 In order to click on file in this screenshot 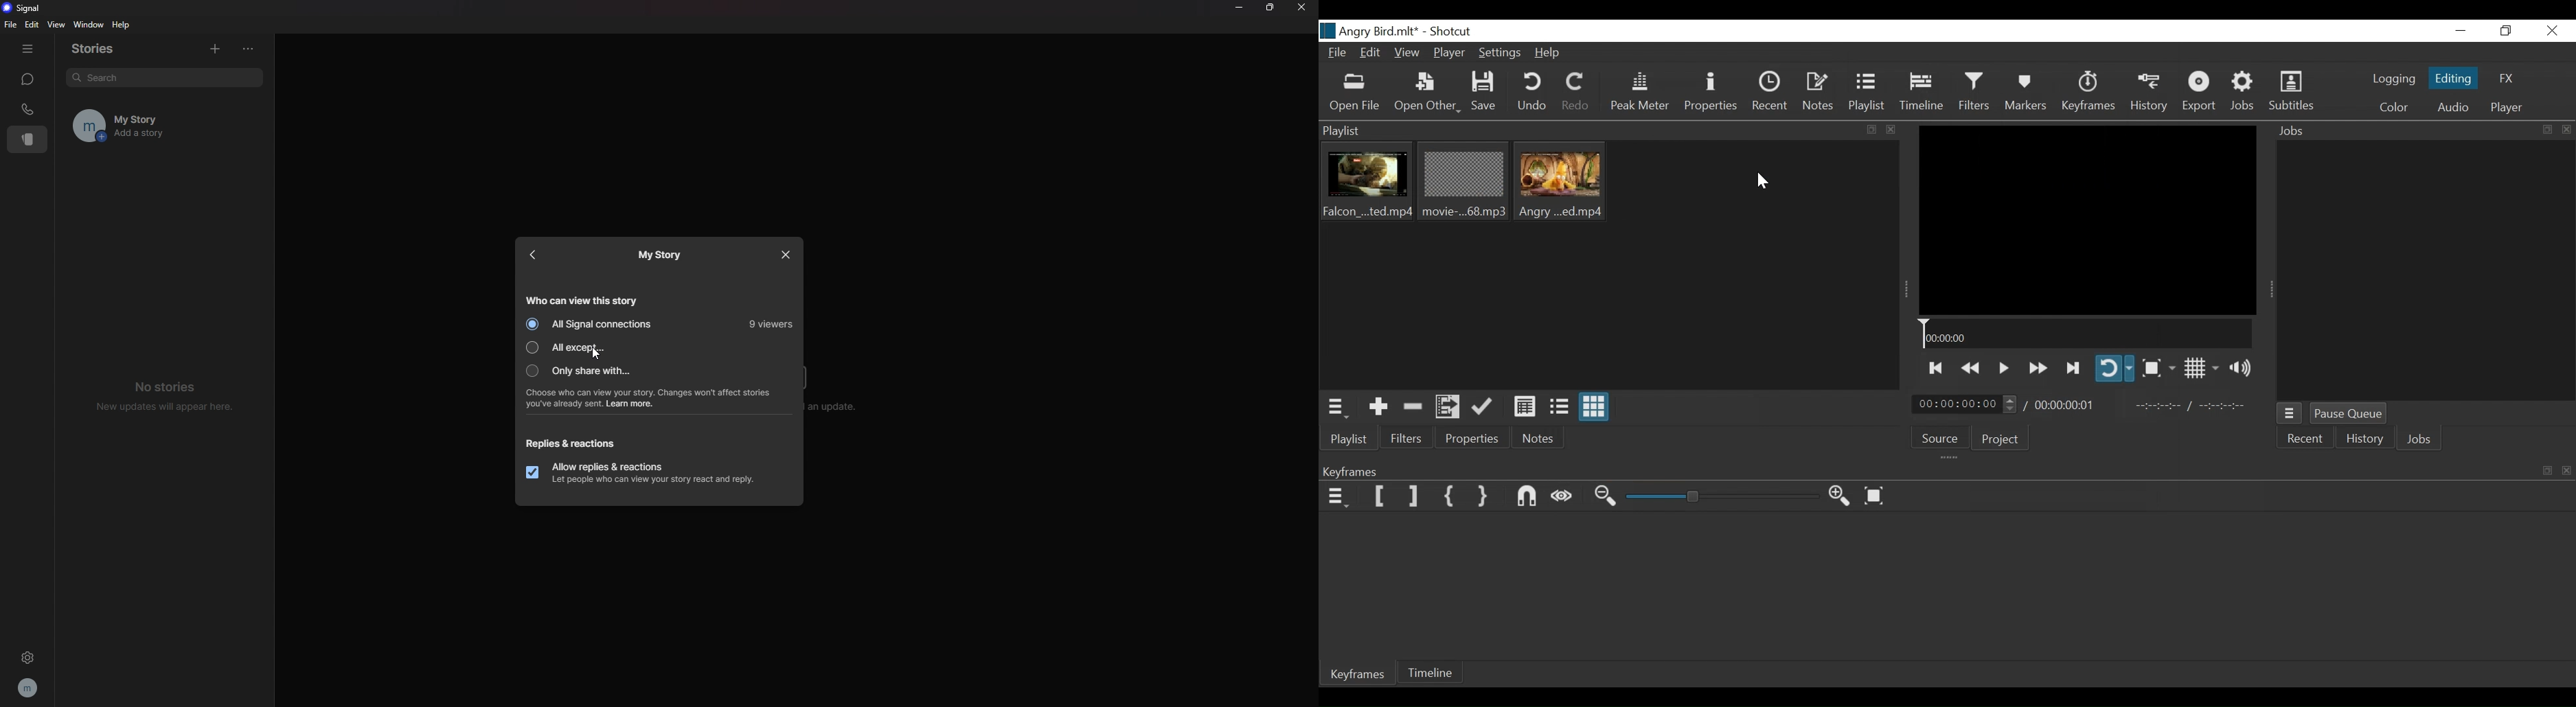, I will do `click(12, 24)`.